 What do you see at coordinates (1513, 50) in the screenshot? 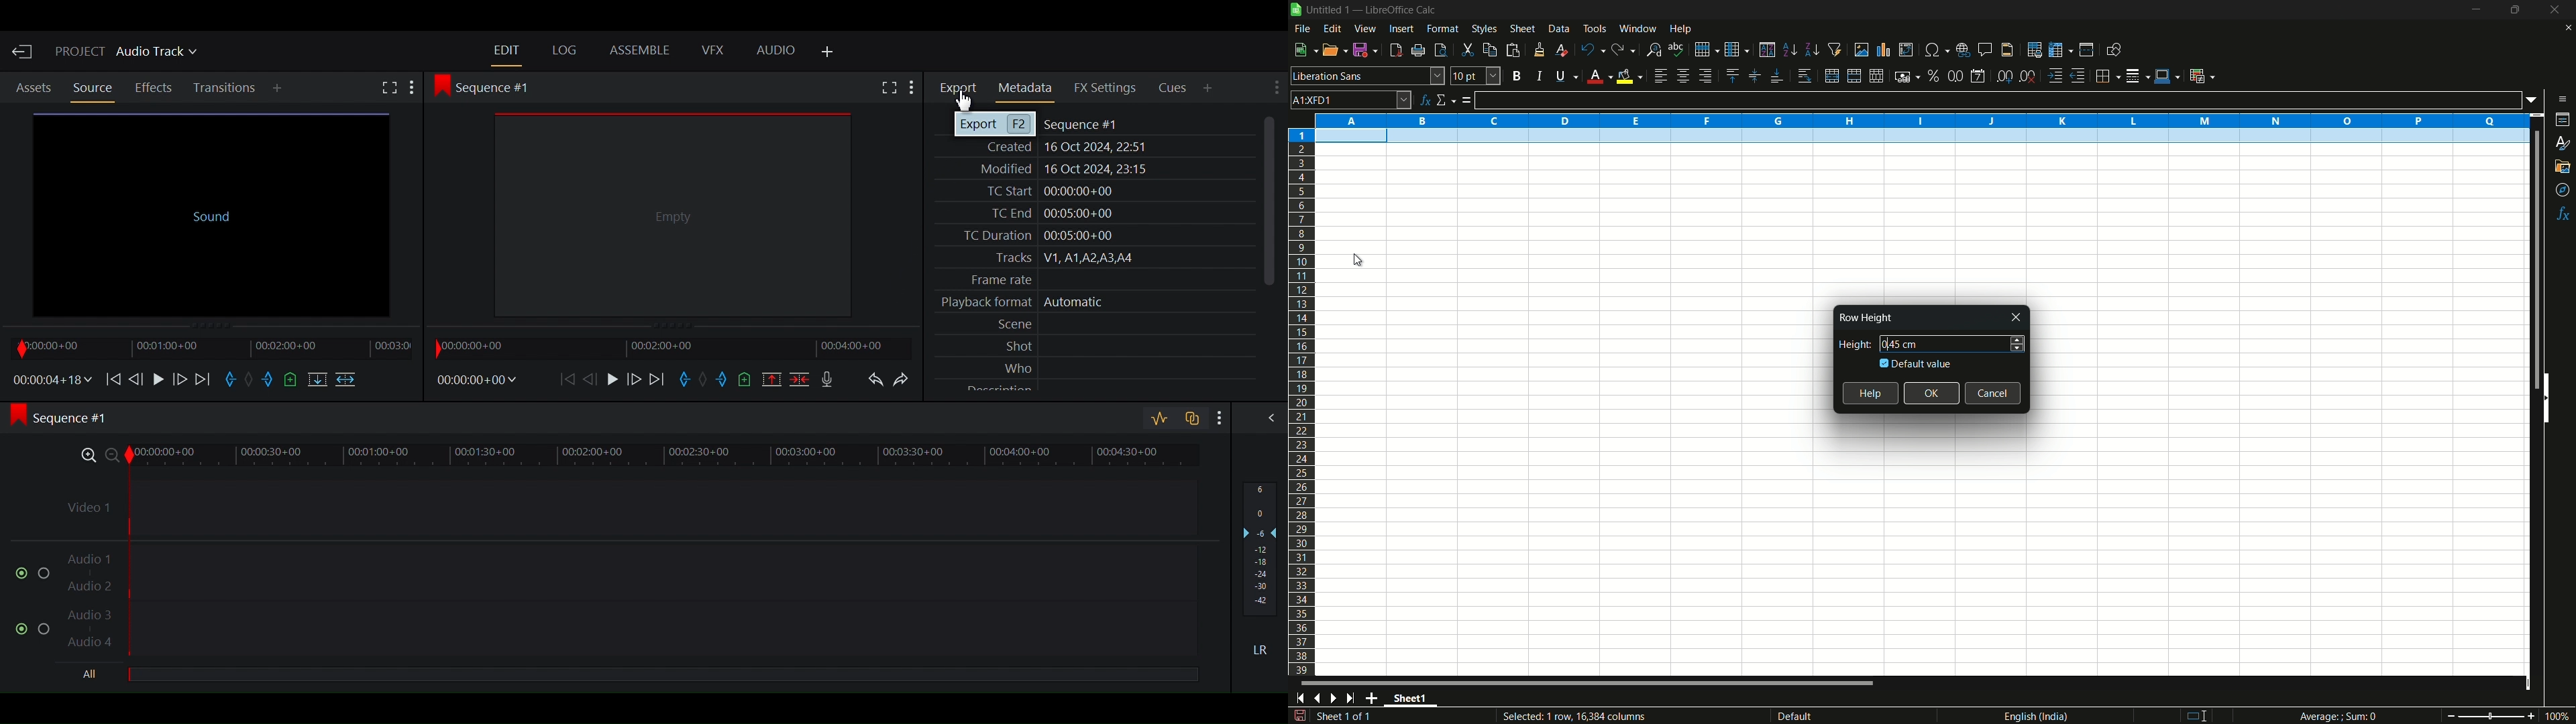
I see `paste` at bounding box center [1513, 50].